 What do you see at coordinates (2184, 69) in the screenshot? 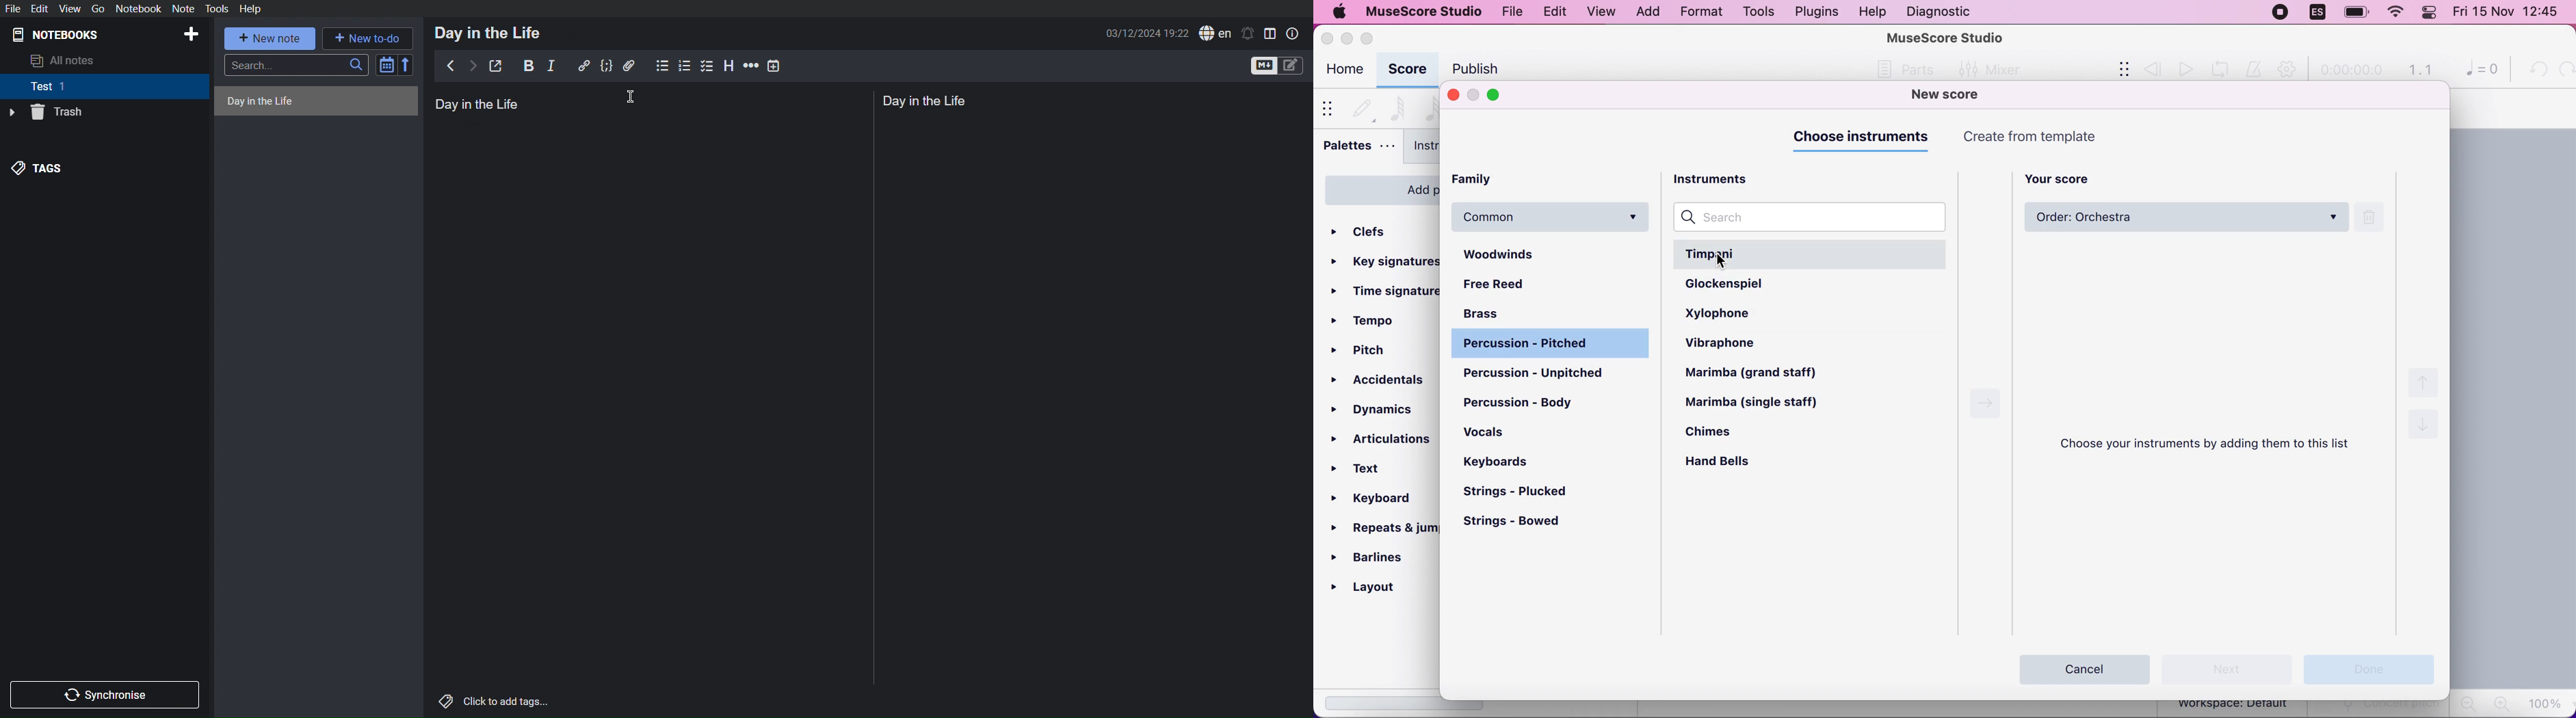
I see `play` at bounding box center [2184, 69].